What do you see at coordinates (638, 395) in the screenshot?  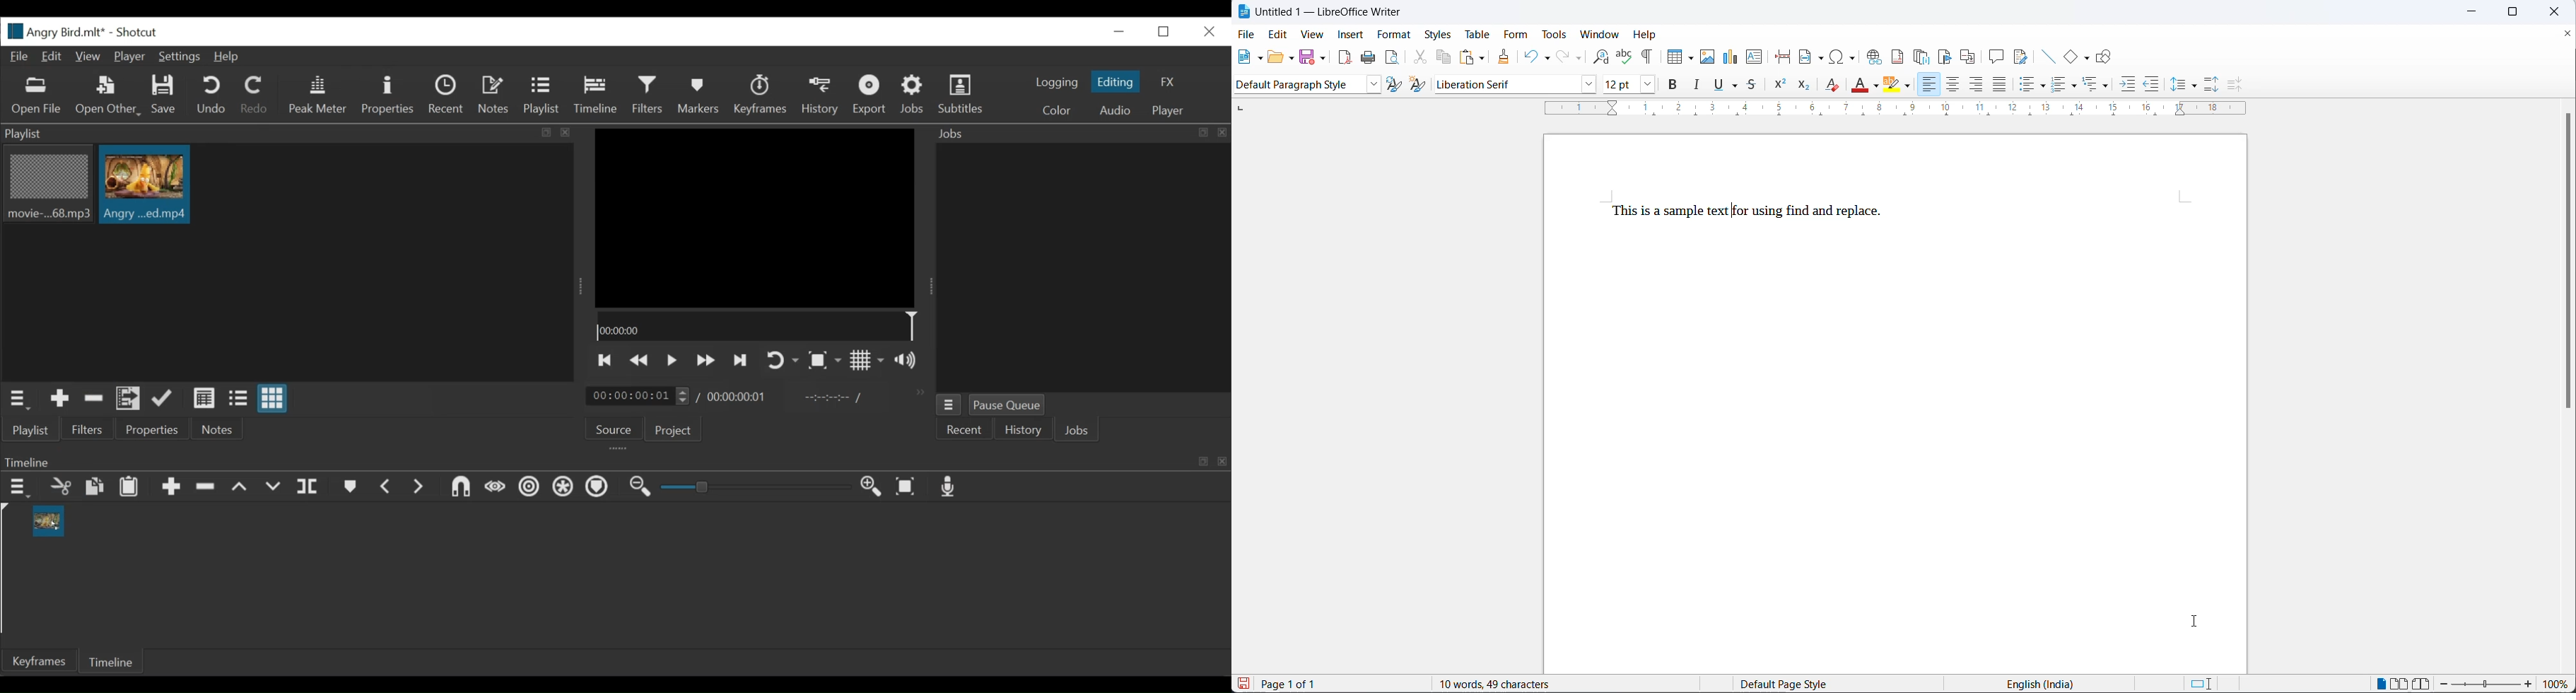 I see `Current Duration` at bounding box center [638, 395].